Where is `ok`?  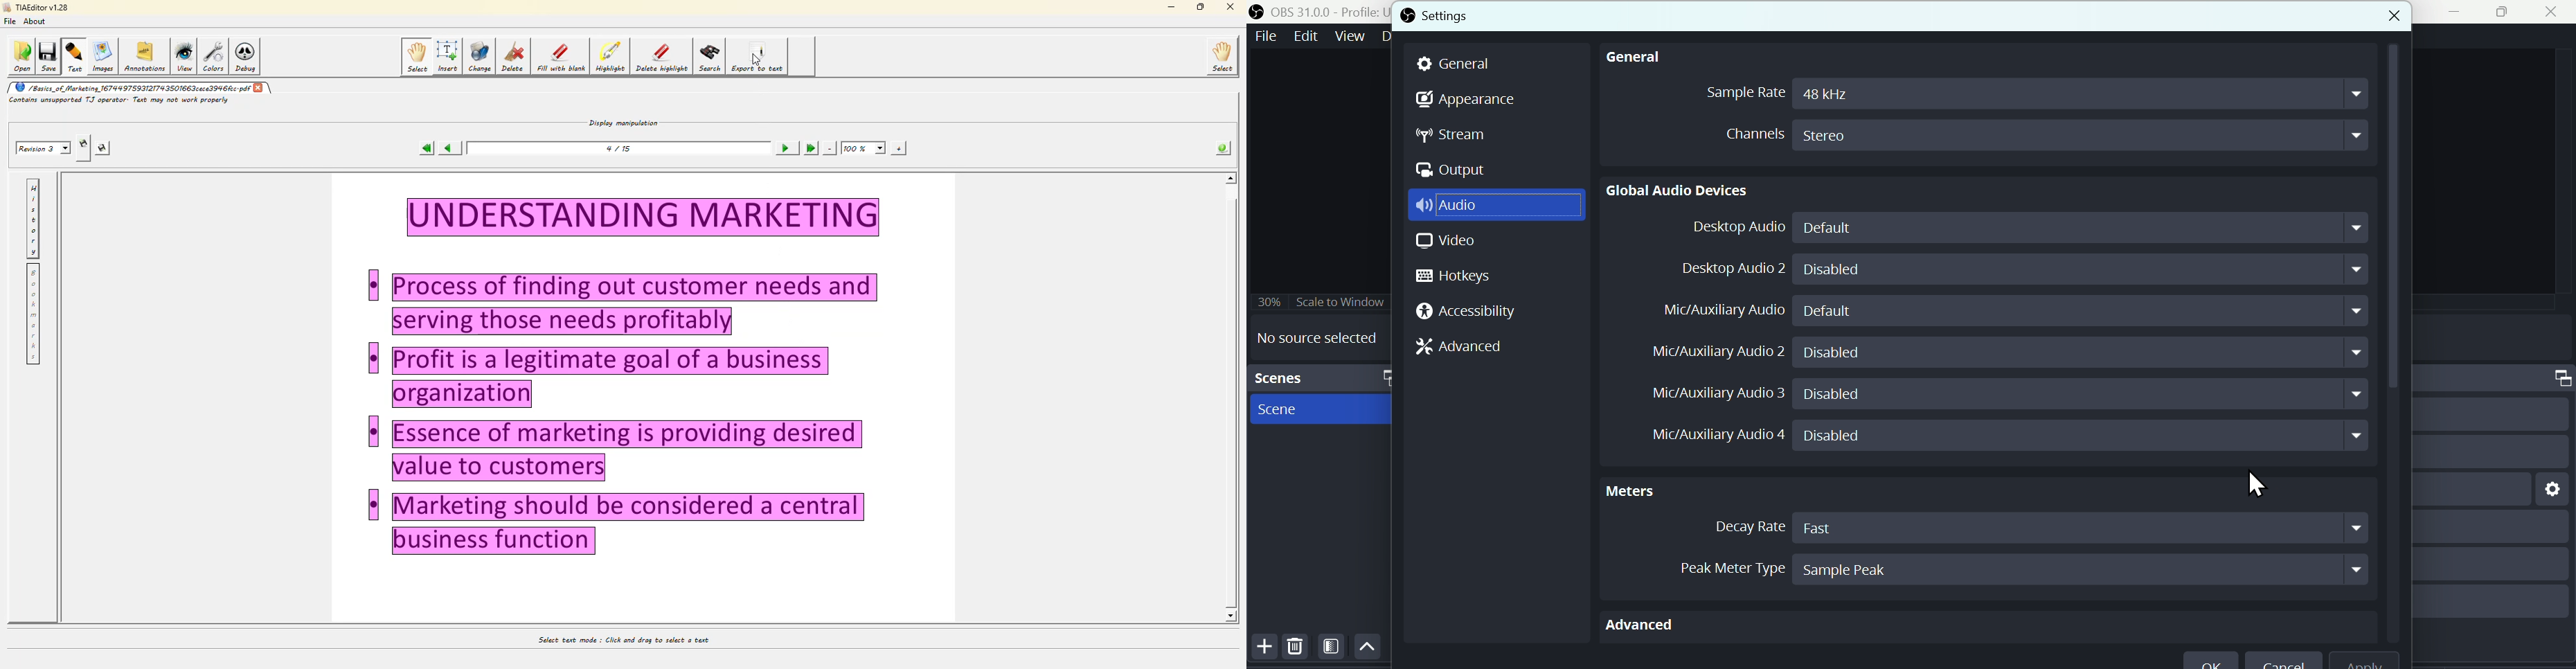 ok is located at coordinates (2213, 659).